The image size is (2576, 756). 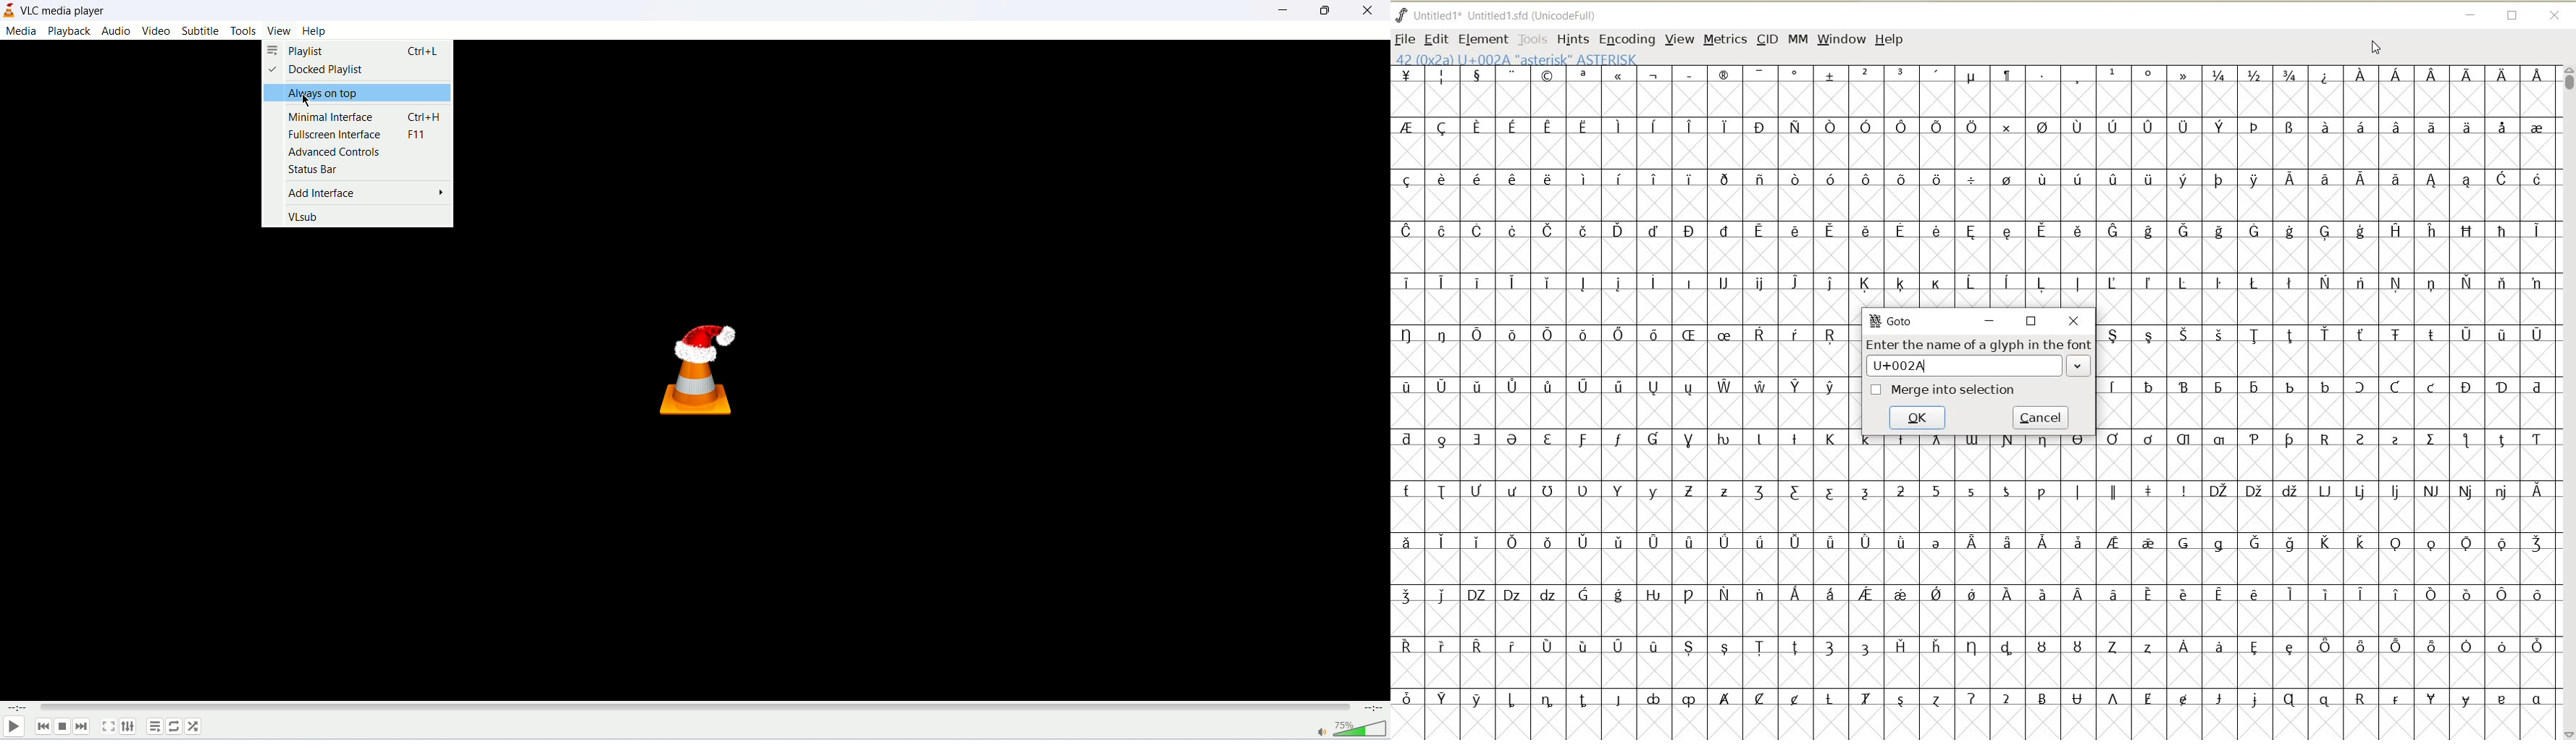 I want to click on help, so click(x=314, y=31).